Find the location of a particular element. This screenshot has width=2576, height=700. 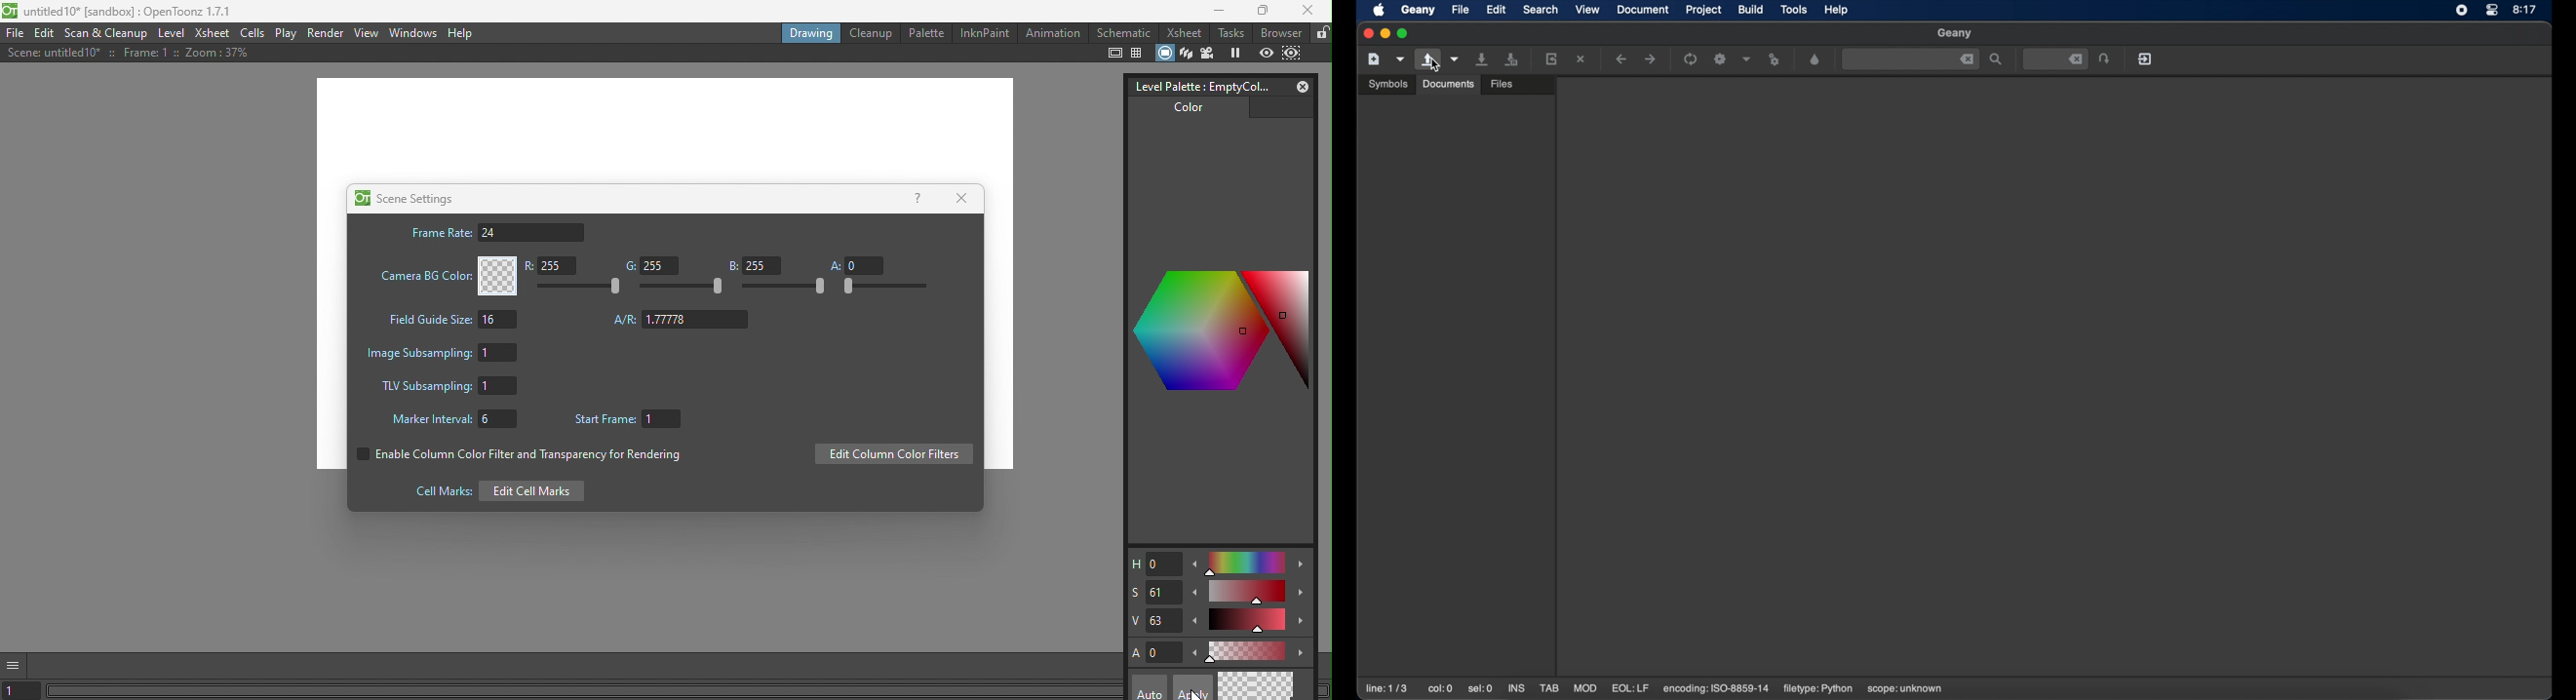

Slide bar is located at coordinates (883, 287).